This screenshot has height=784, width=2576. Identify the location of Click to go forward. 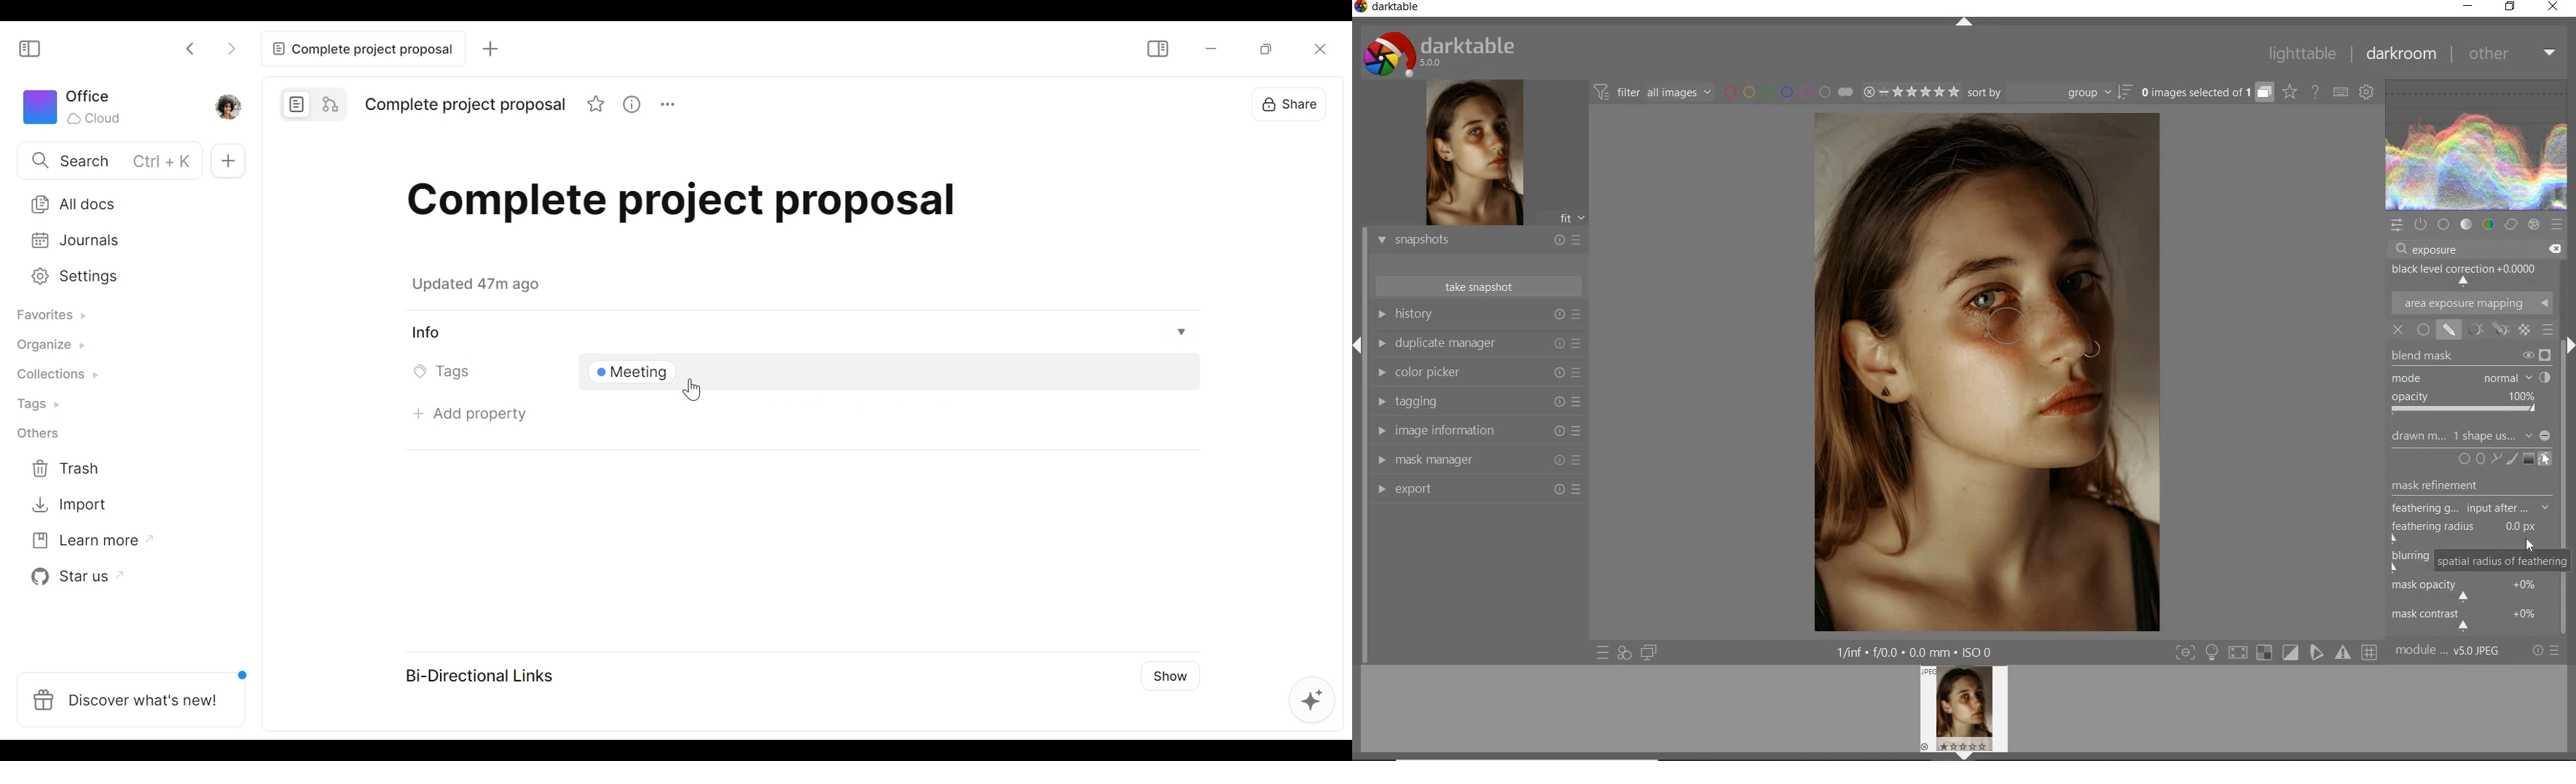
(231, 47).